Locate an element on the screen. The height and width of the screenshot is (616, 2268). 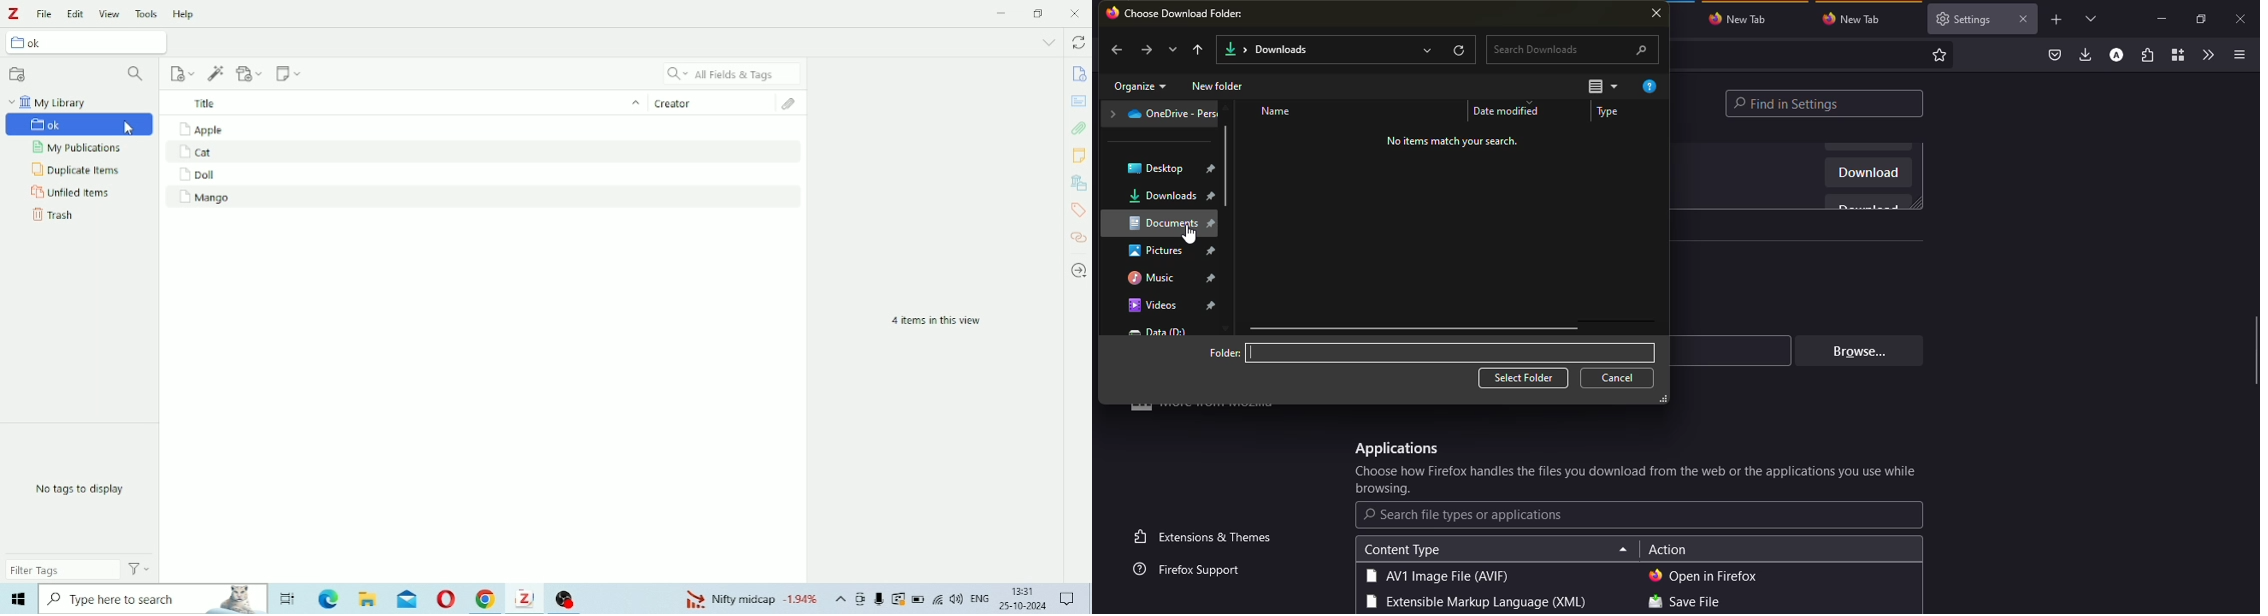
Related is located at coordinates (1080, 237).